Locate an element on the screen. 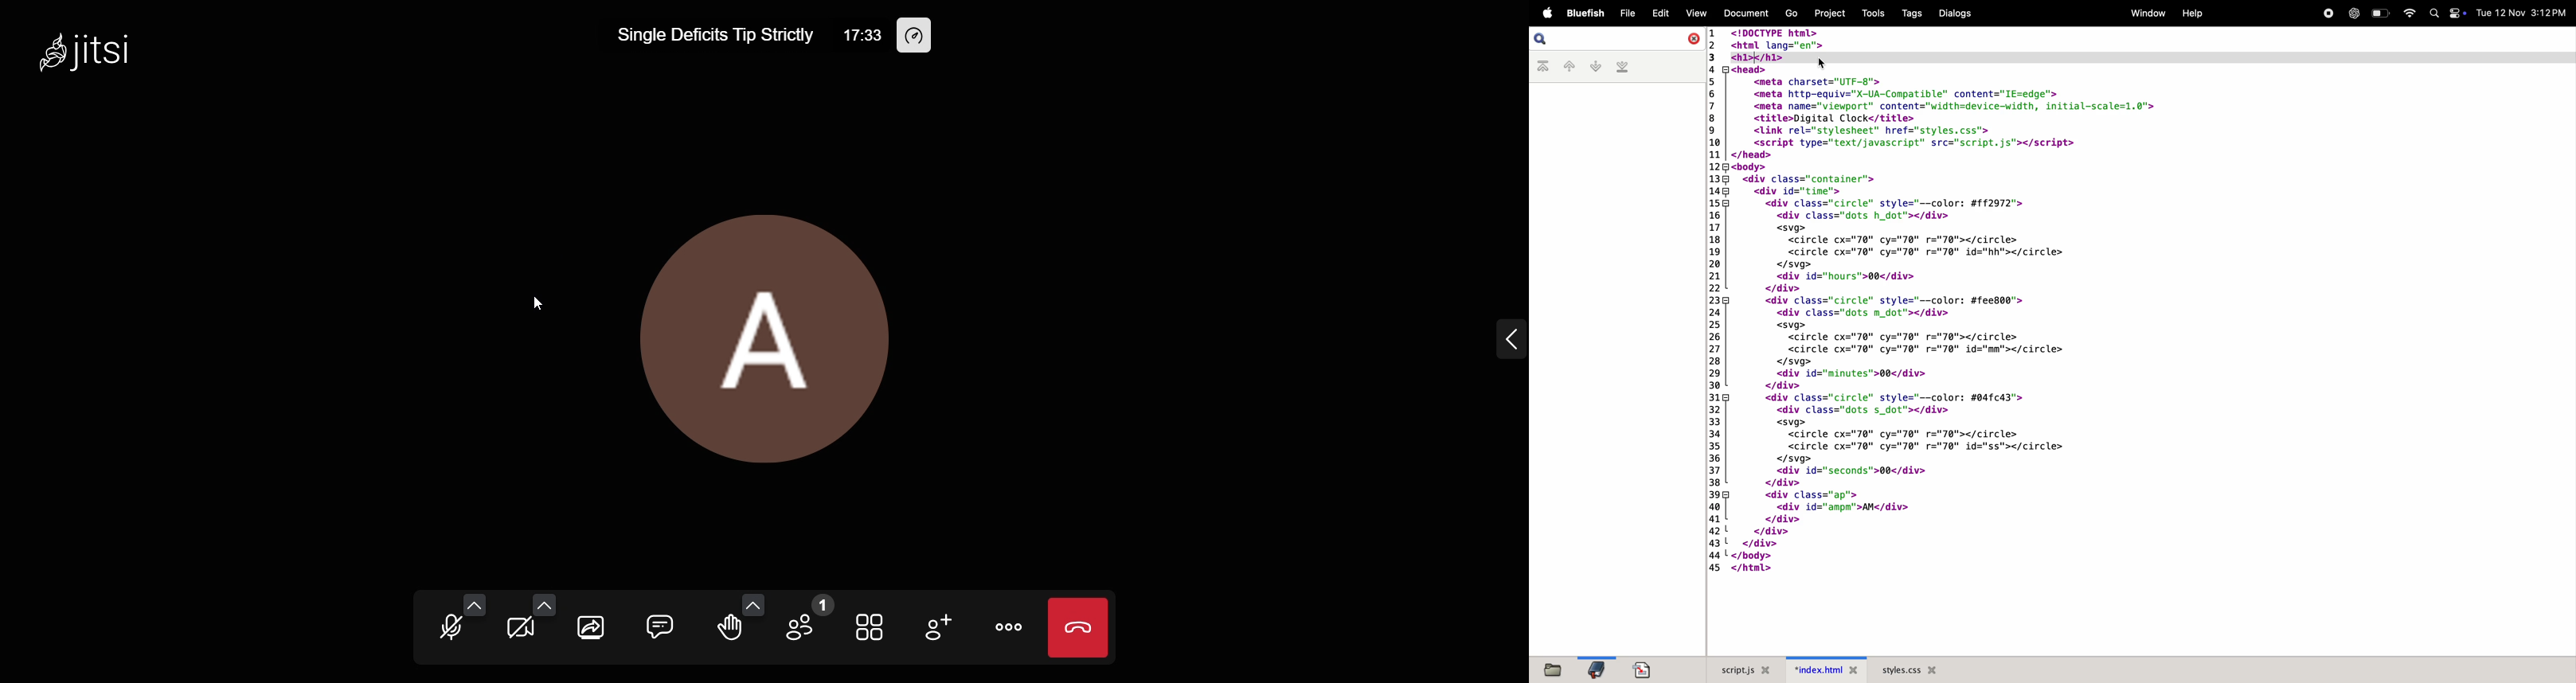  help is located at coordinates (2192, 14).